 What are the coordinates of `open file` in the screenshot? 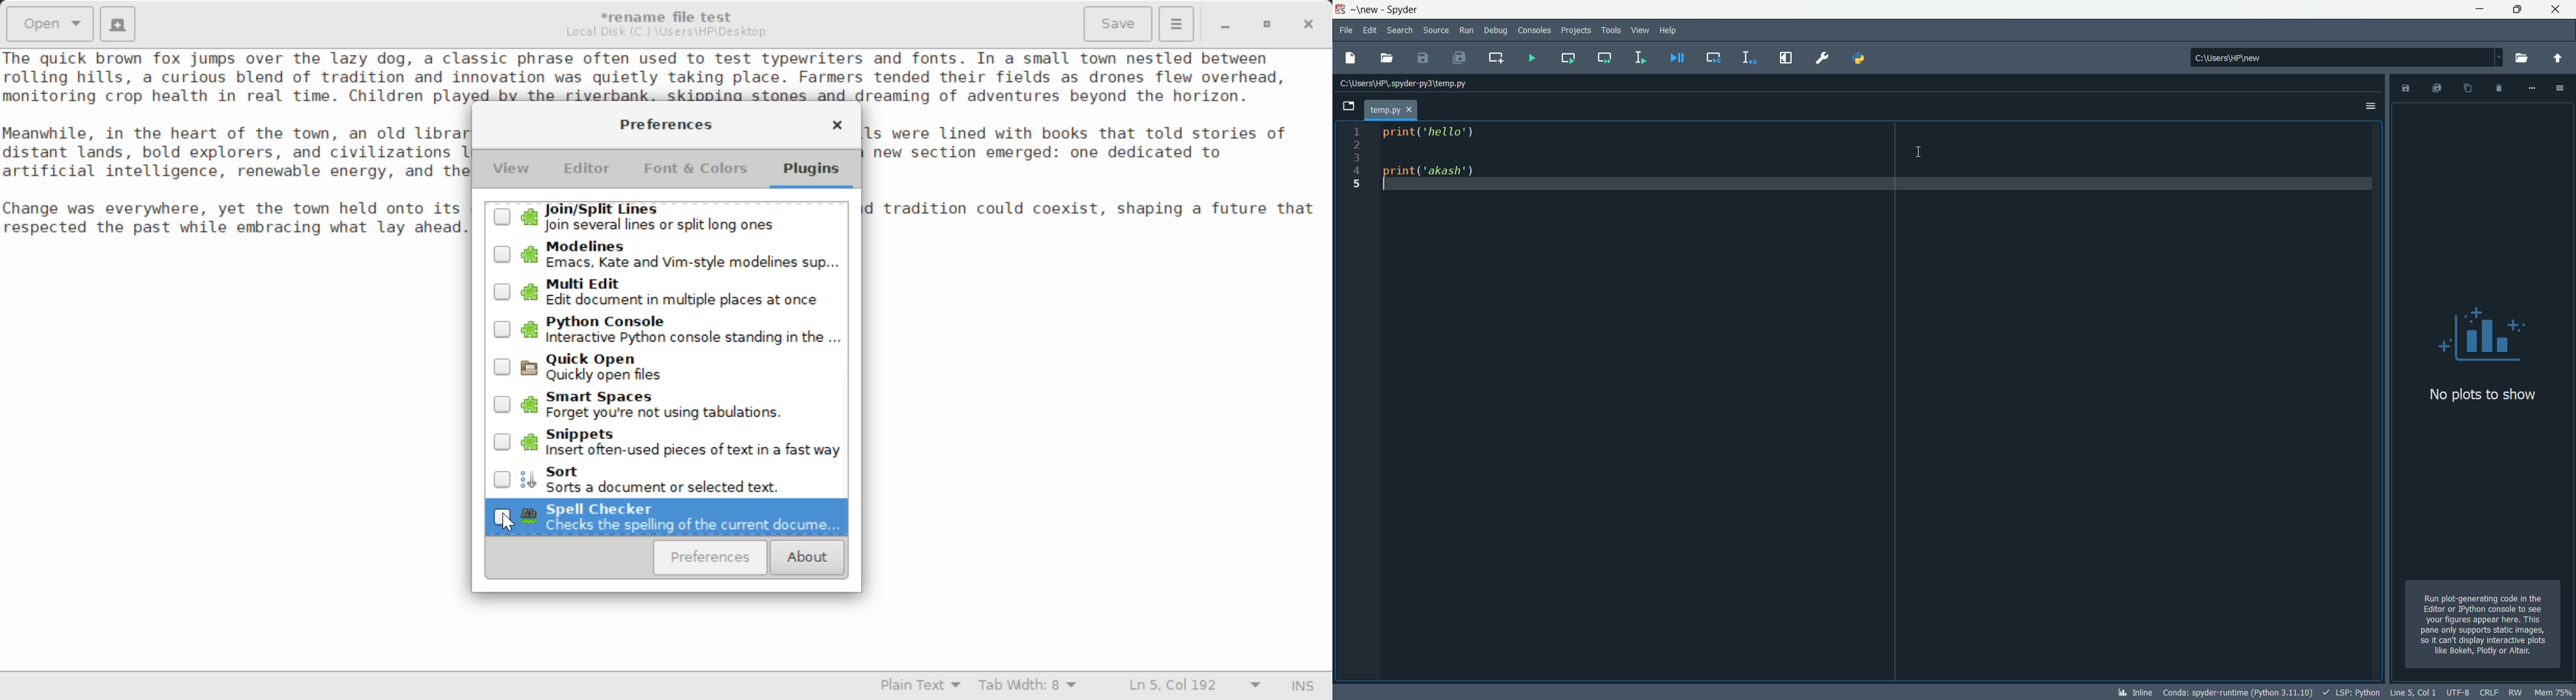 It's located at (1388, 59).